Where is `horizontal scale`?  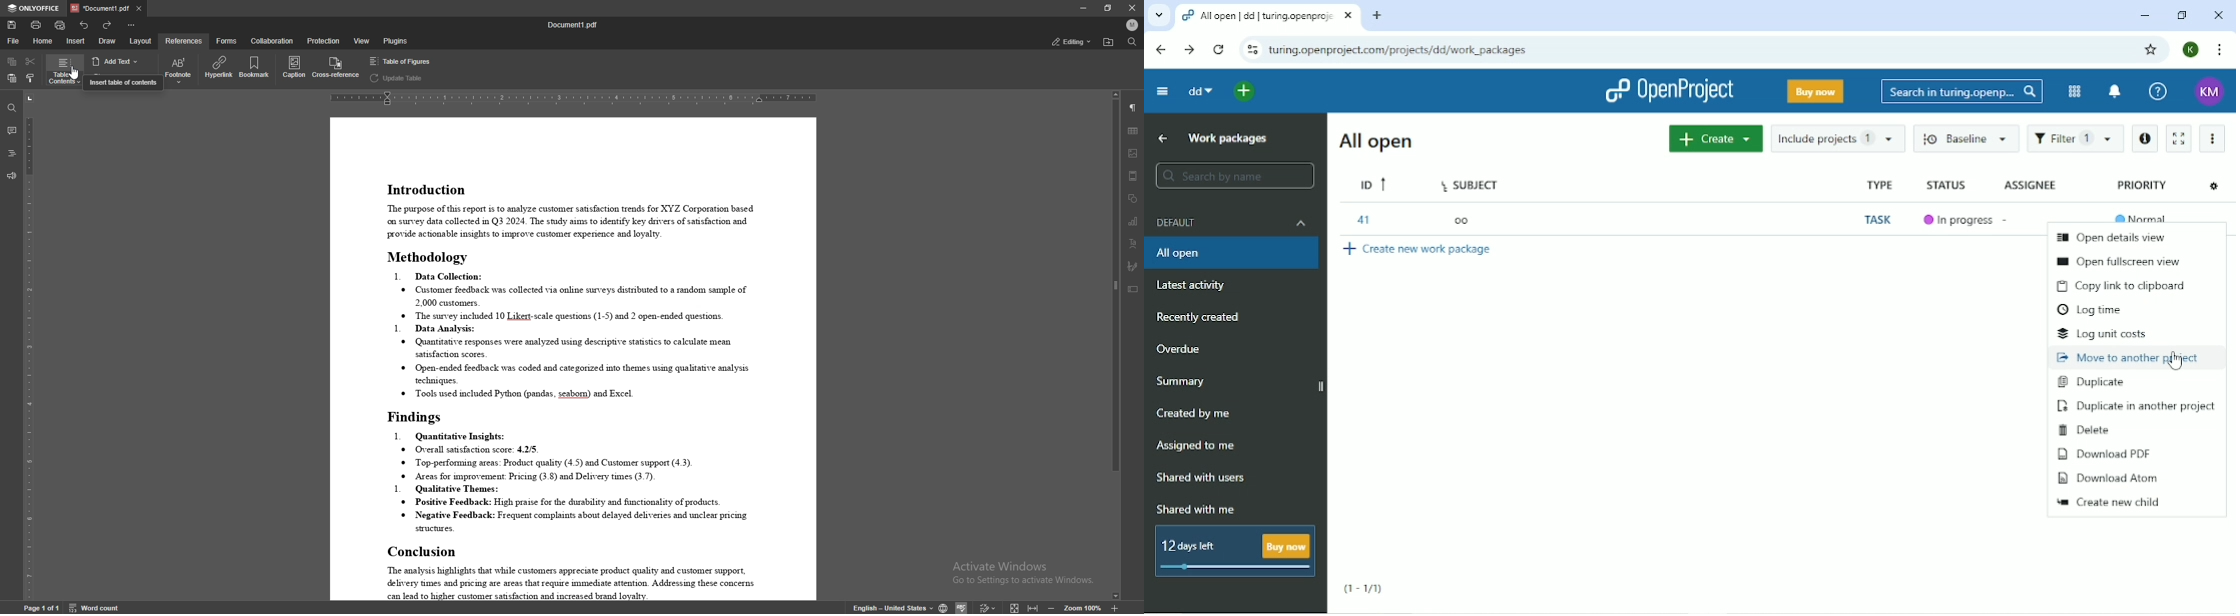
horizontal scale is located at coordinates (574, 98).